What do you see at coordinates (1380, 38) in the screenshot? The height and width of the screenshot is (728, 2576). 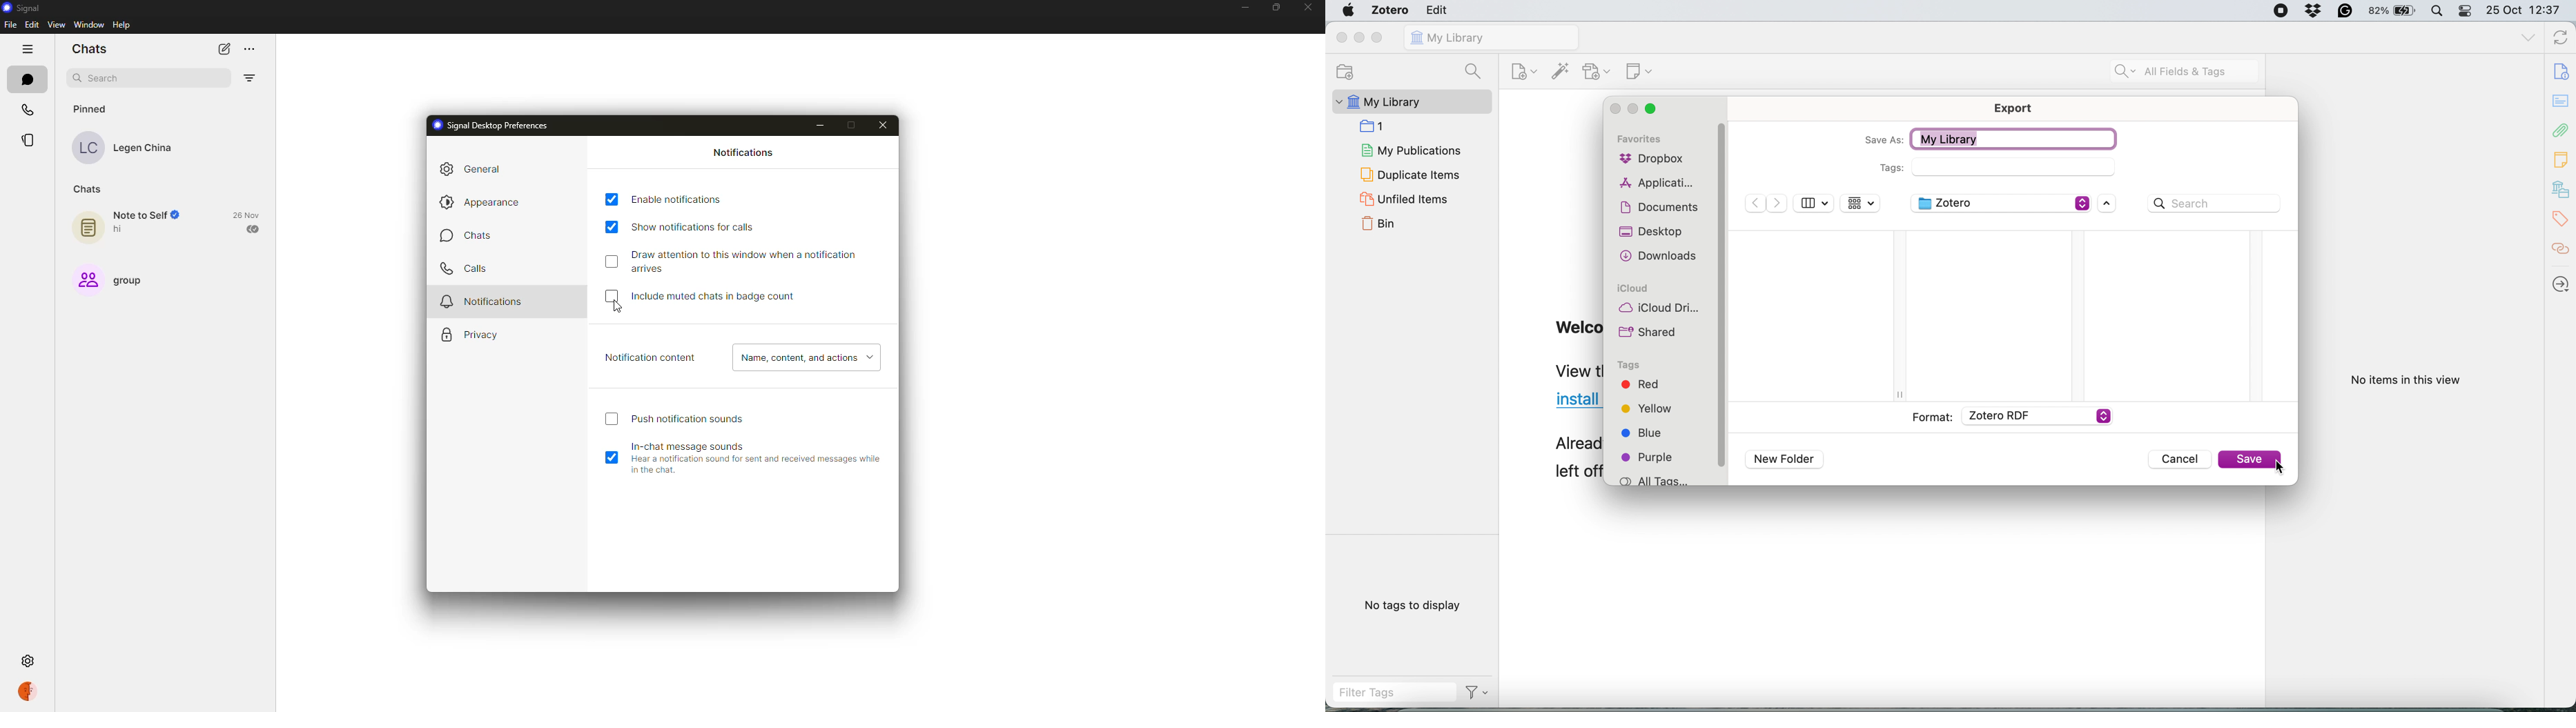 I see `maximise` at bounding box center [1380, 38].